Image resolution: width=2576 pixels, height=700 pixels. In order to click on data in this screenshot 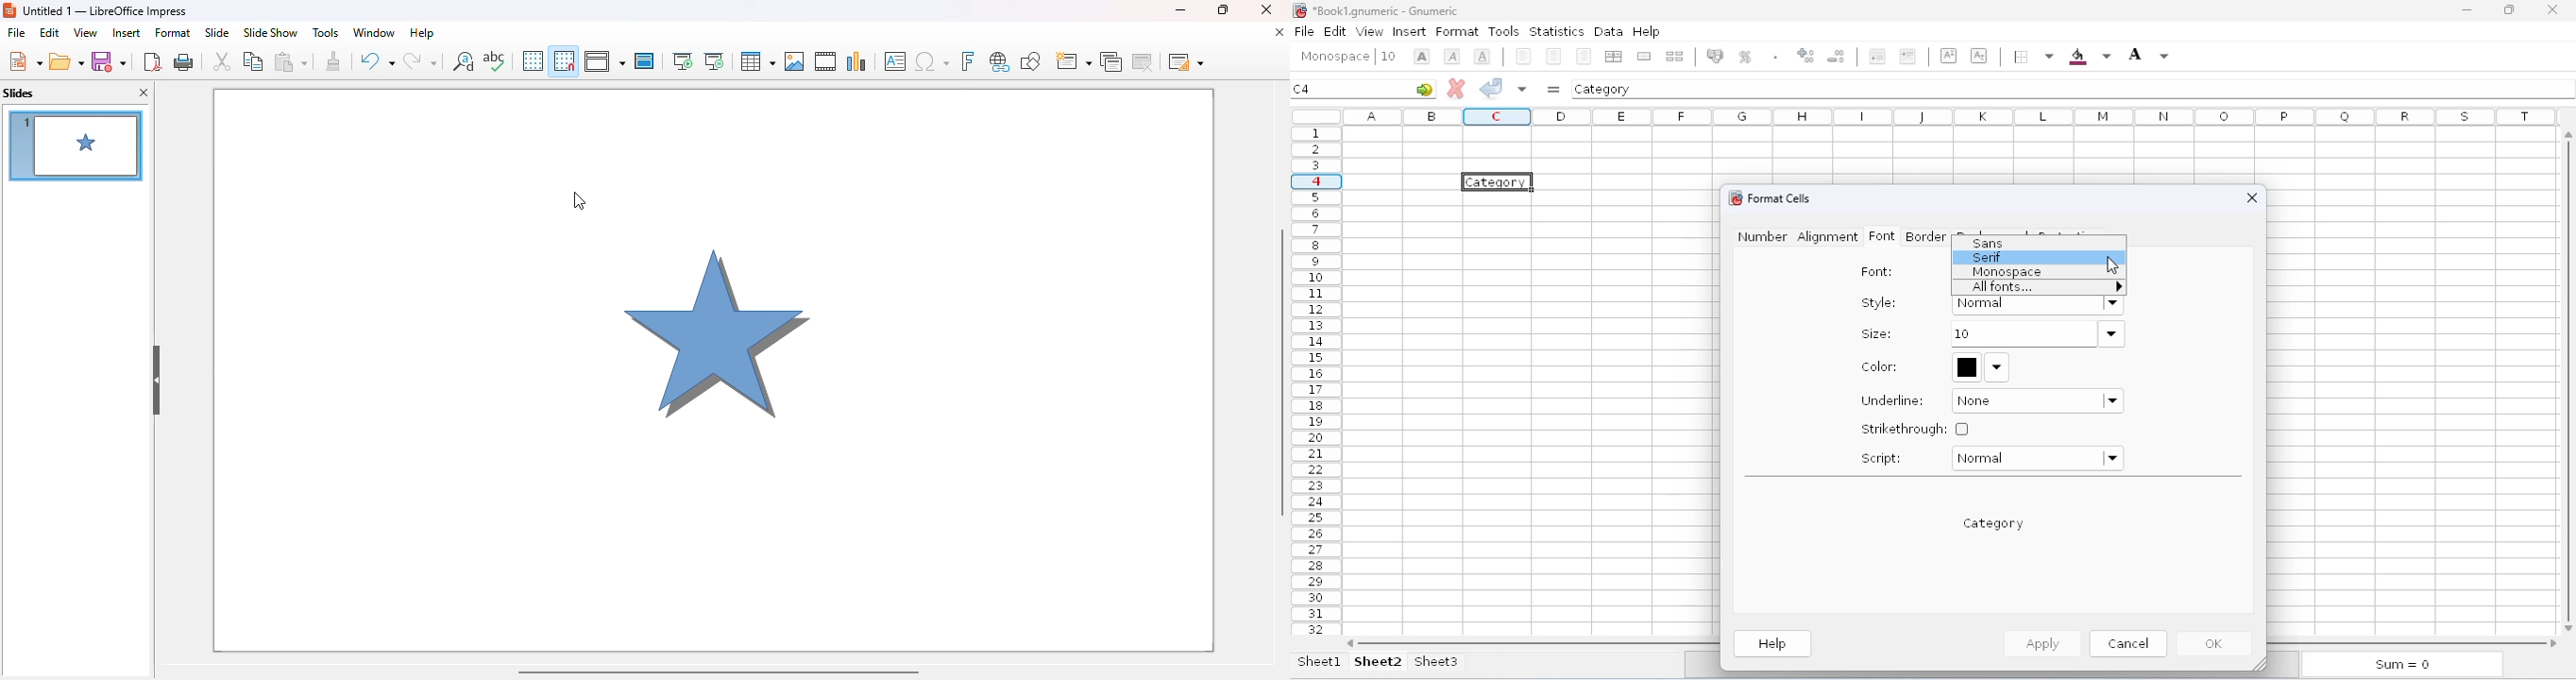, I will do `click(1608, 31)`.